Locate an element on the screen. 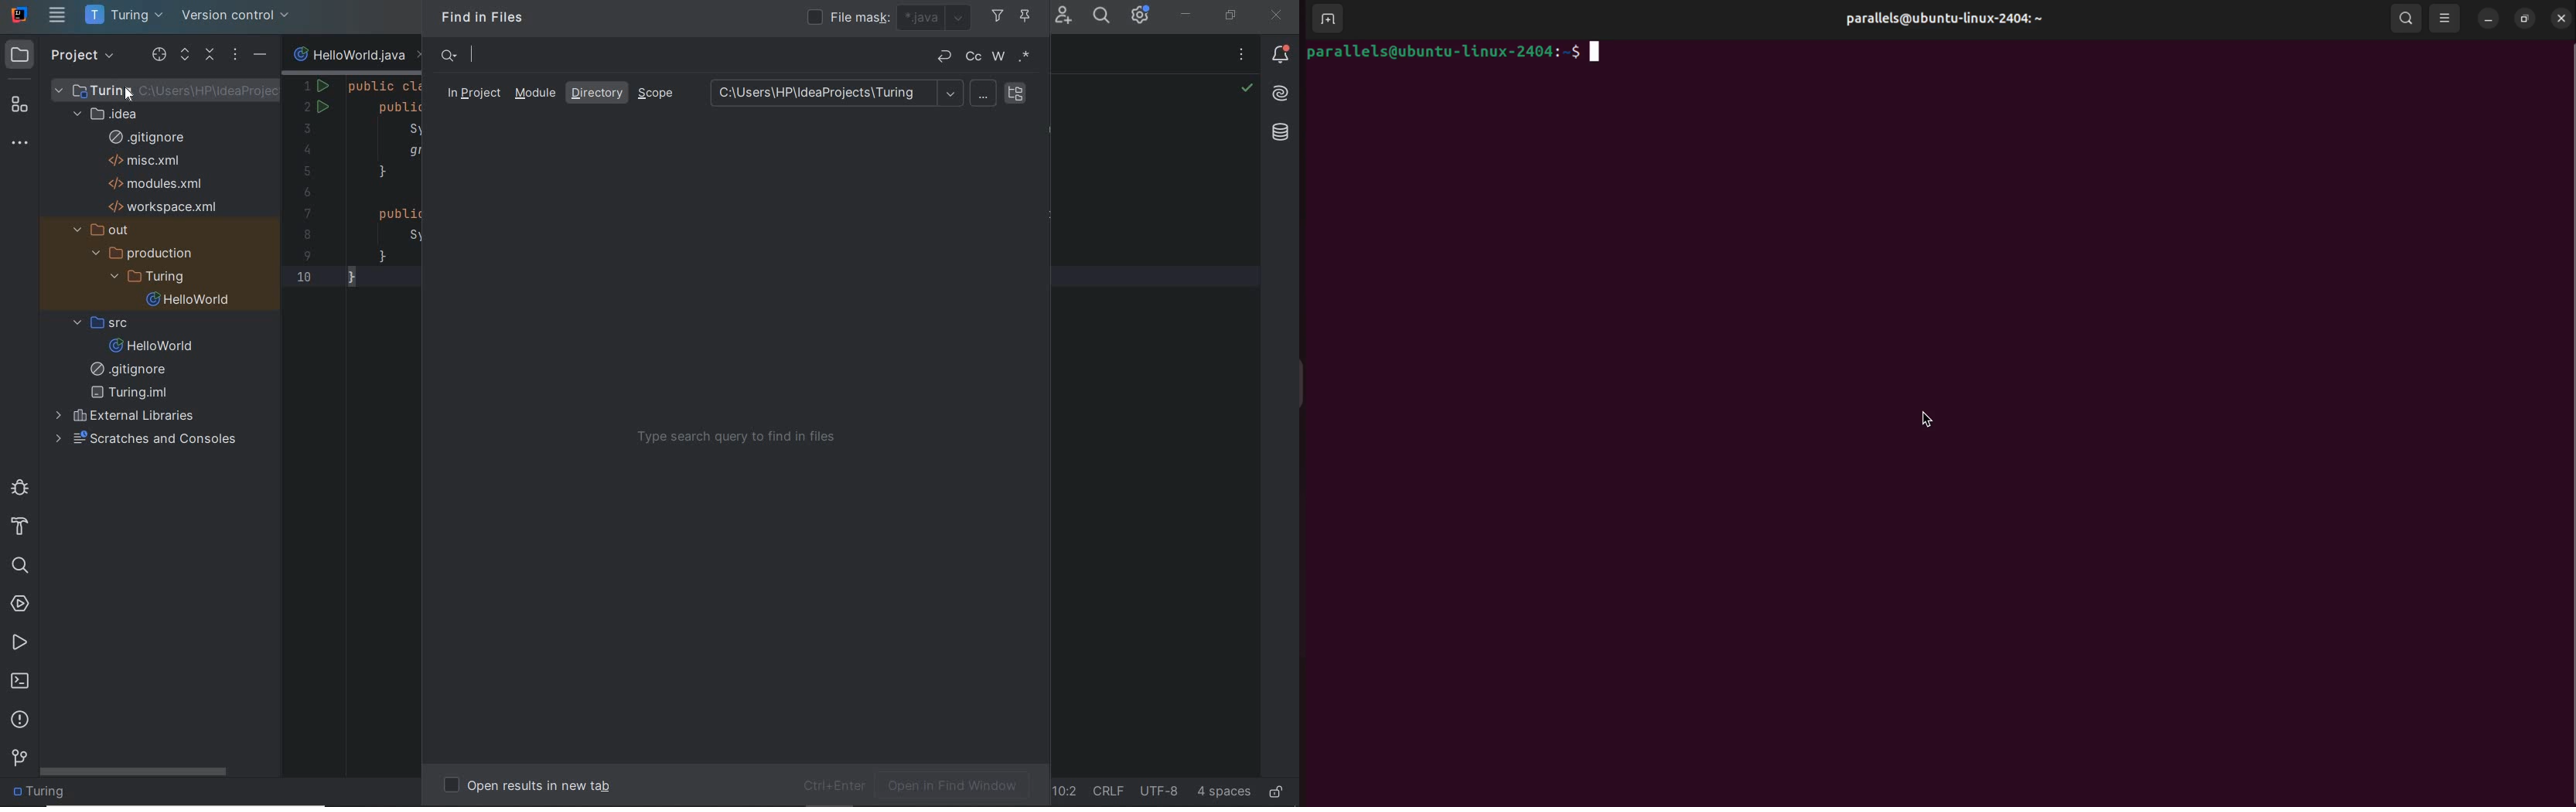 This screenshot has width=2576, height=812. misc.xml is located at coordinates (148, 160).